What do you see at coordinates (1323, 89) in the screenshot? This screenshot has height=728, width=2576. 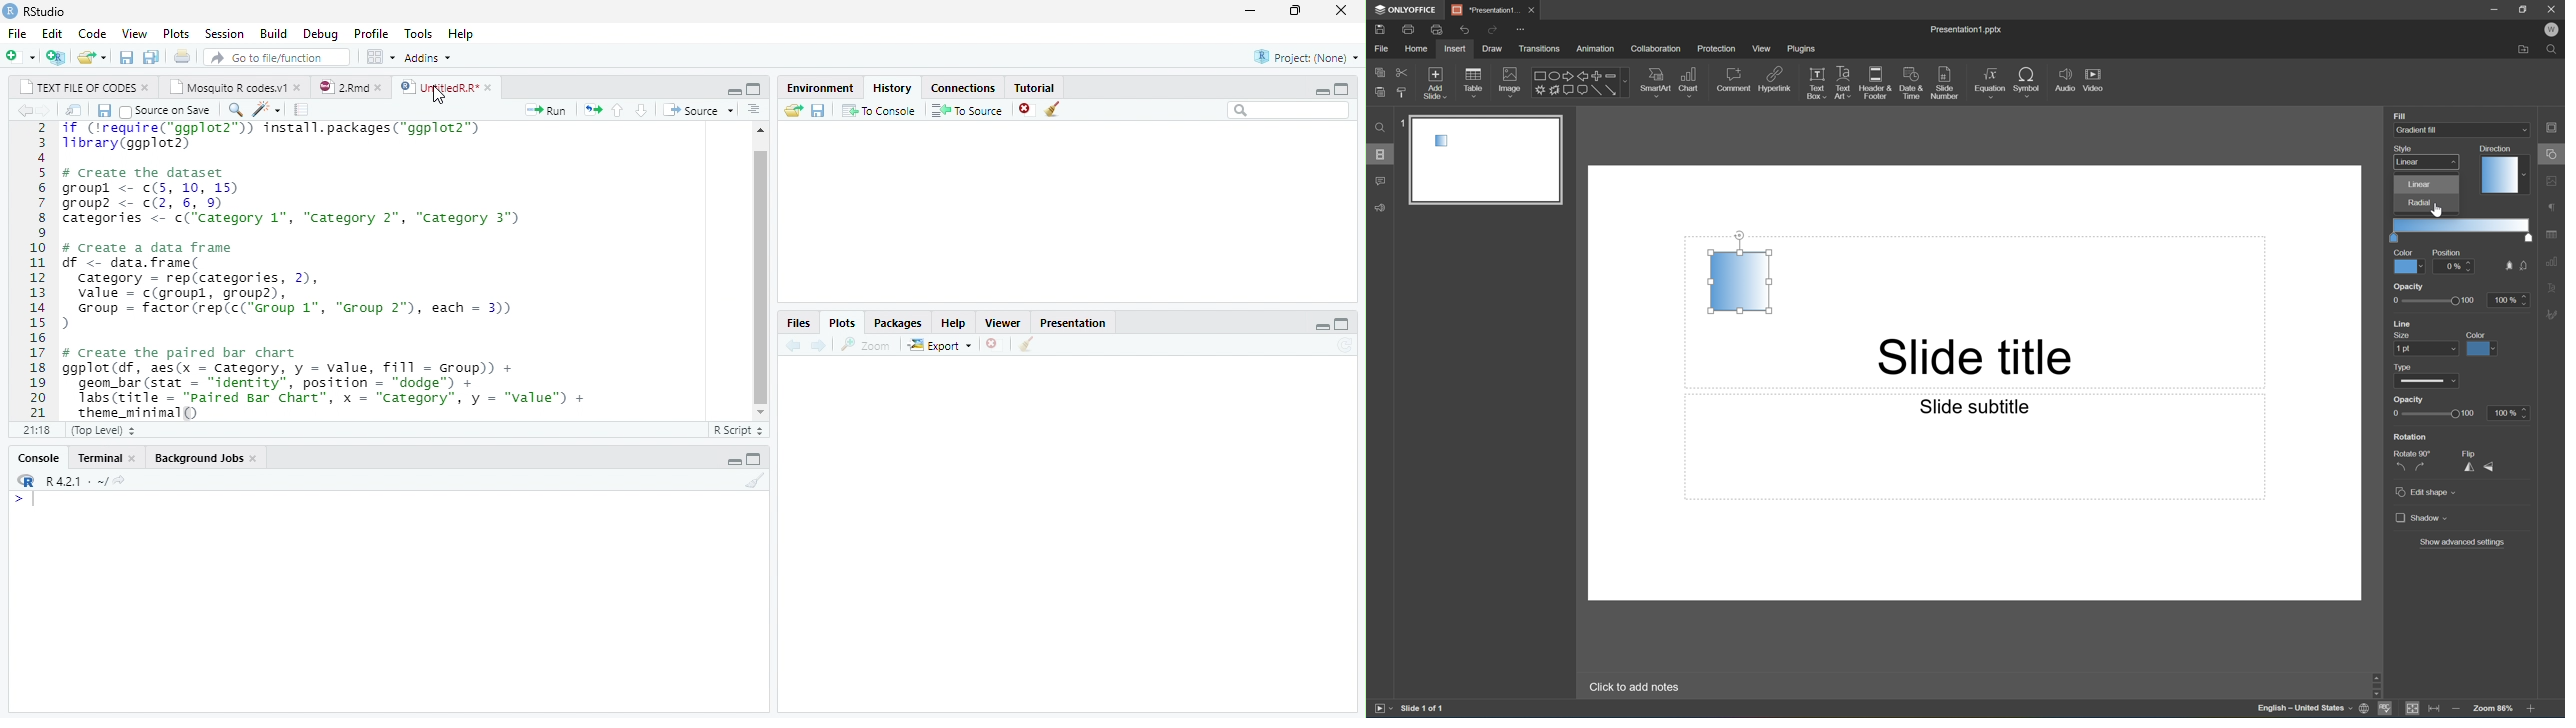 I see `minimize` at bounding box center [1323, 89].